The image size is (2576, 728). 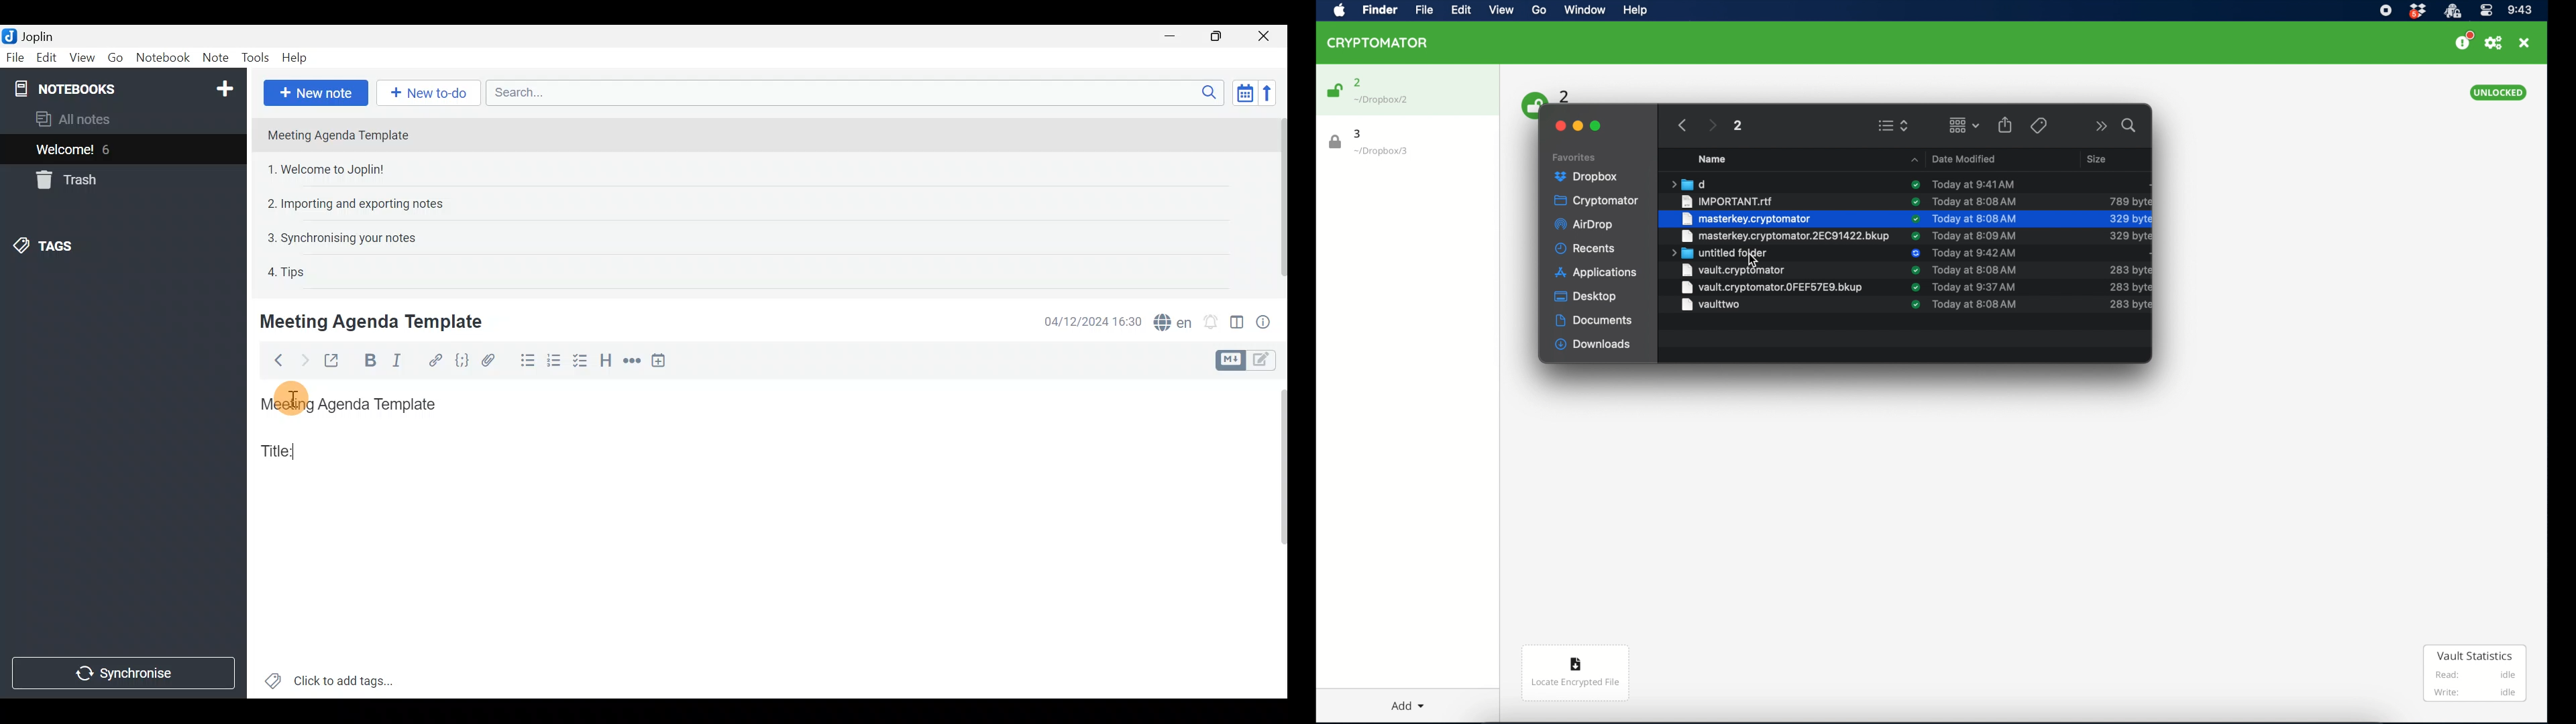 What do you see at coordinates (553, 363) in the screenshot?
I see `Numbered list` at bounding box center [553, 363].